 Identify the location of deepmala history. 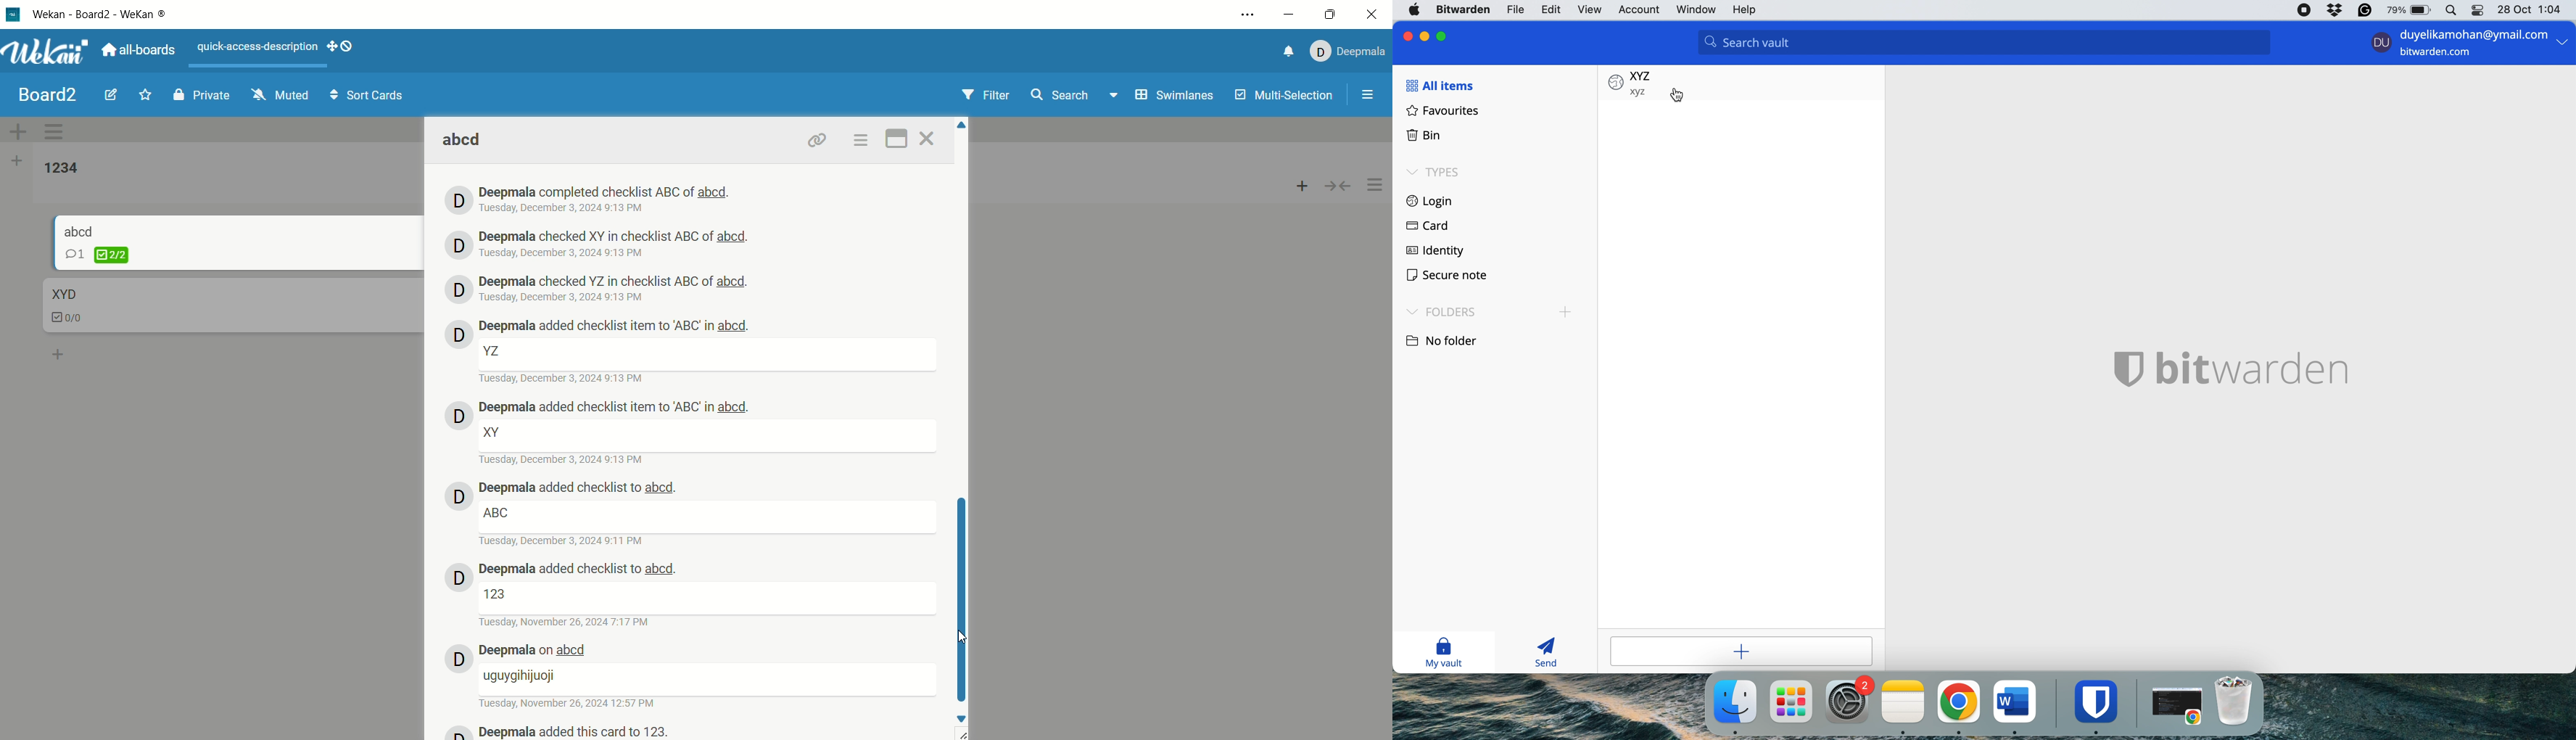
(616, 281).